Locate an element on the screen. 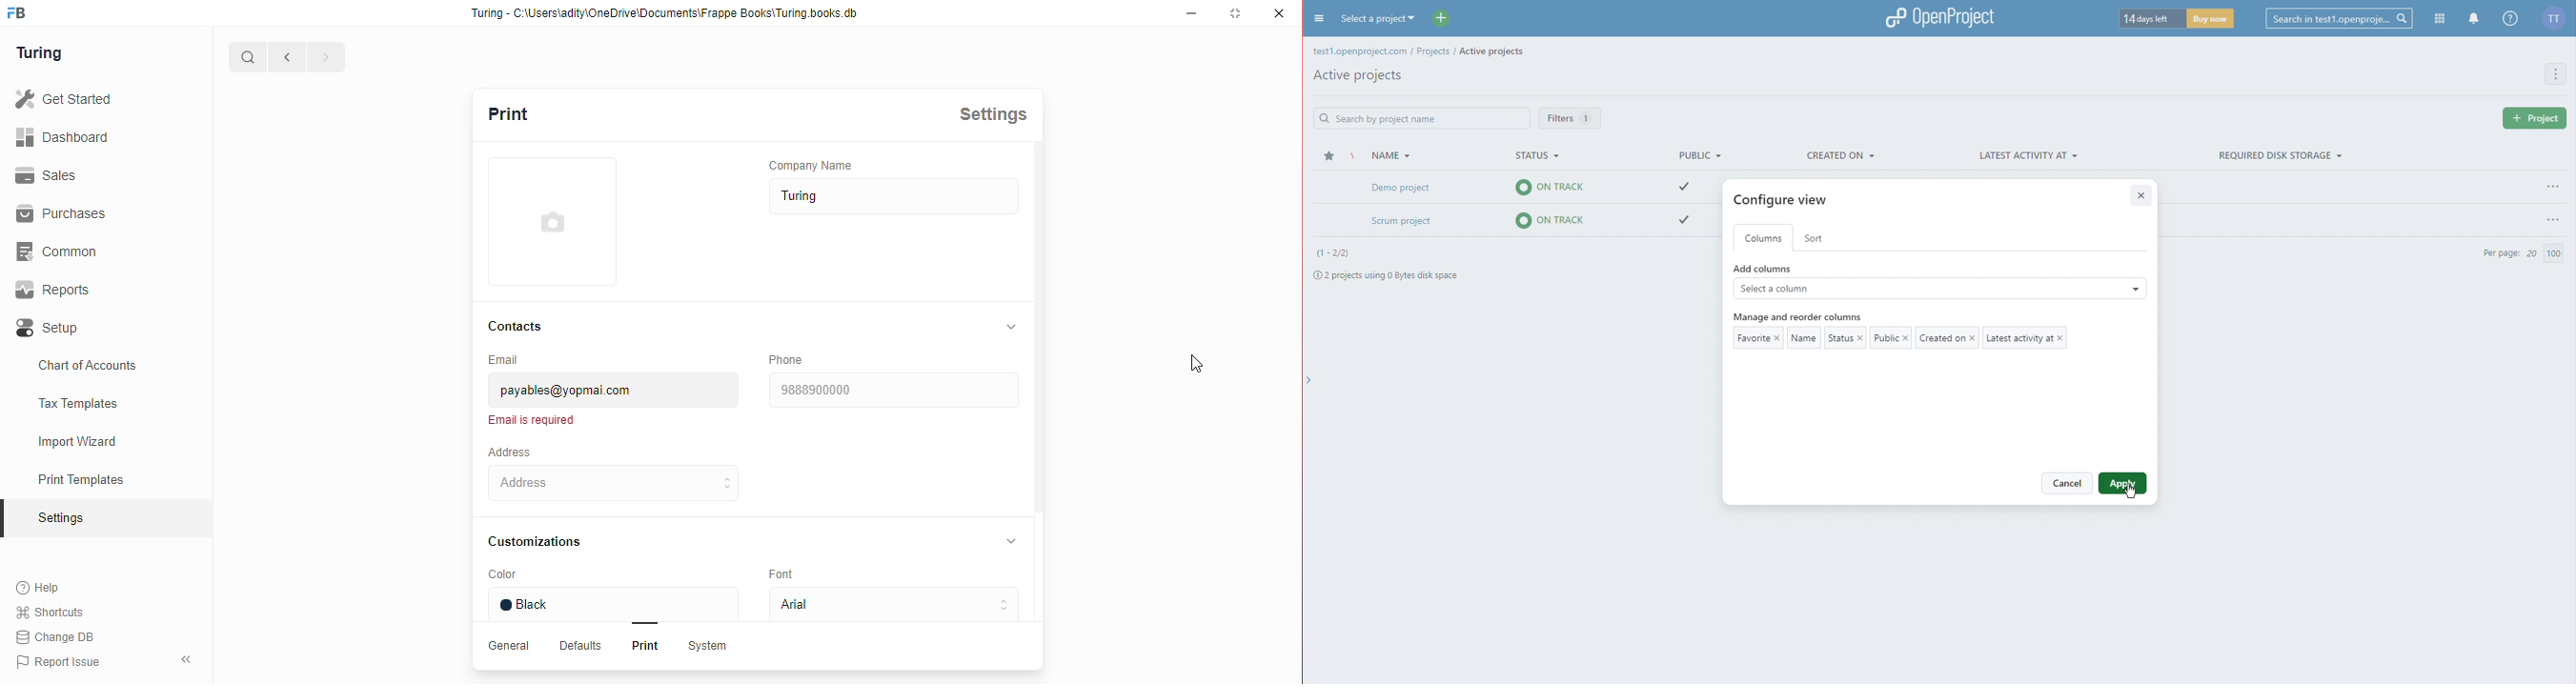 This screenshot has height=700, width=2576. Email is required is located at coordinates (536, 420).